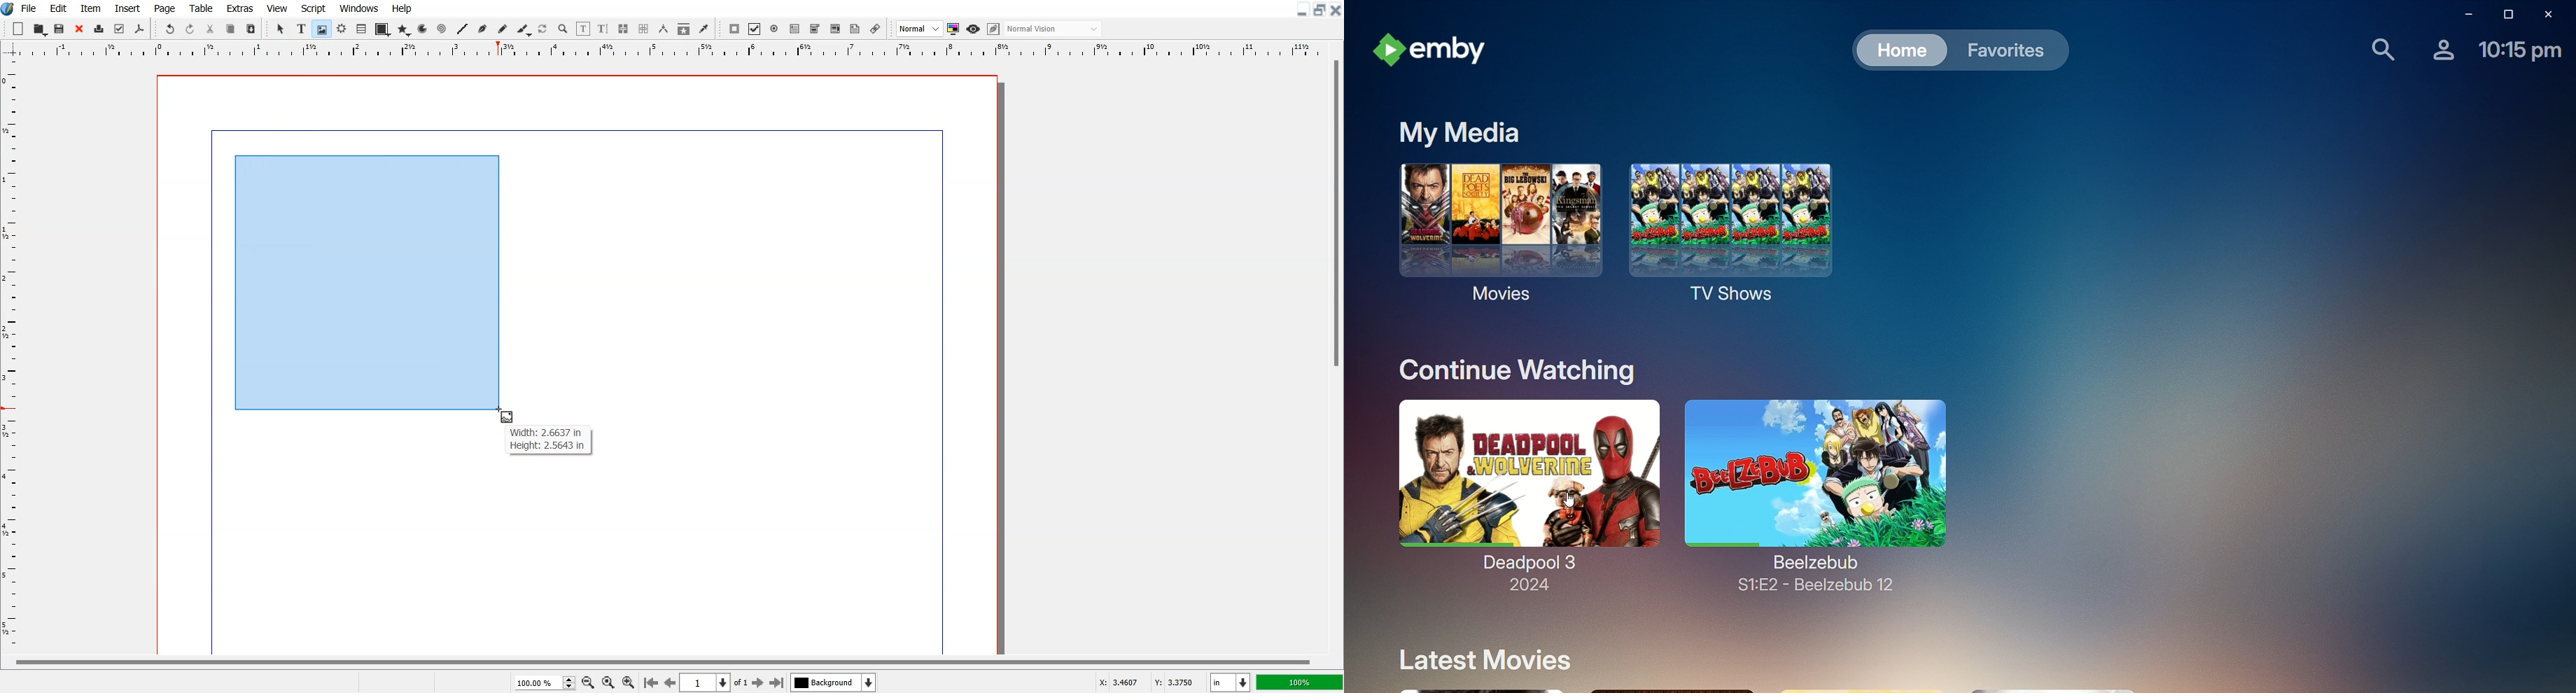 The height and width of the screenshot is (700, 2576). Describe the element at coordinates (836, 29) in the screenshot. I see `PDF List Box` at that location.